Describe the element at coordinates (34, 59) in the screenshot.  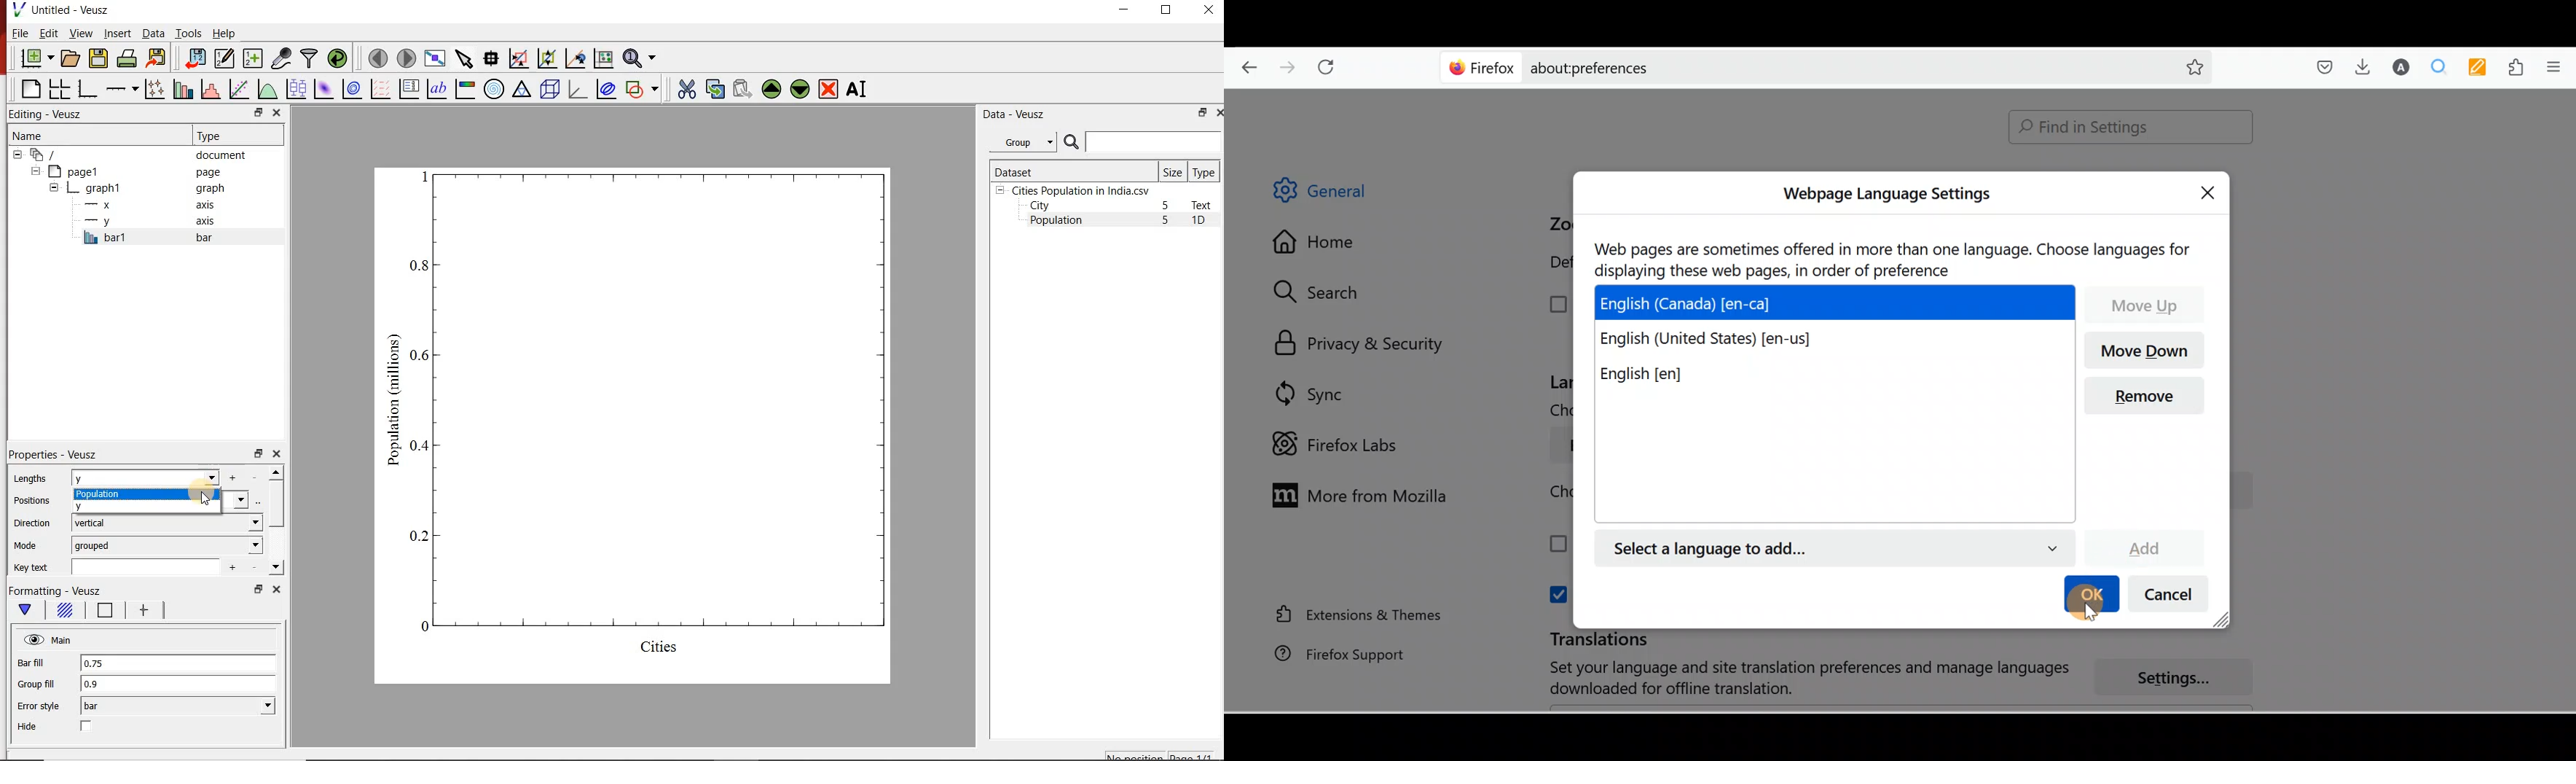
I see `new document` at that location.